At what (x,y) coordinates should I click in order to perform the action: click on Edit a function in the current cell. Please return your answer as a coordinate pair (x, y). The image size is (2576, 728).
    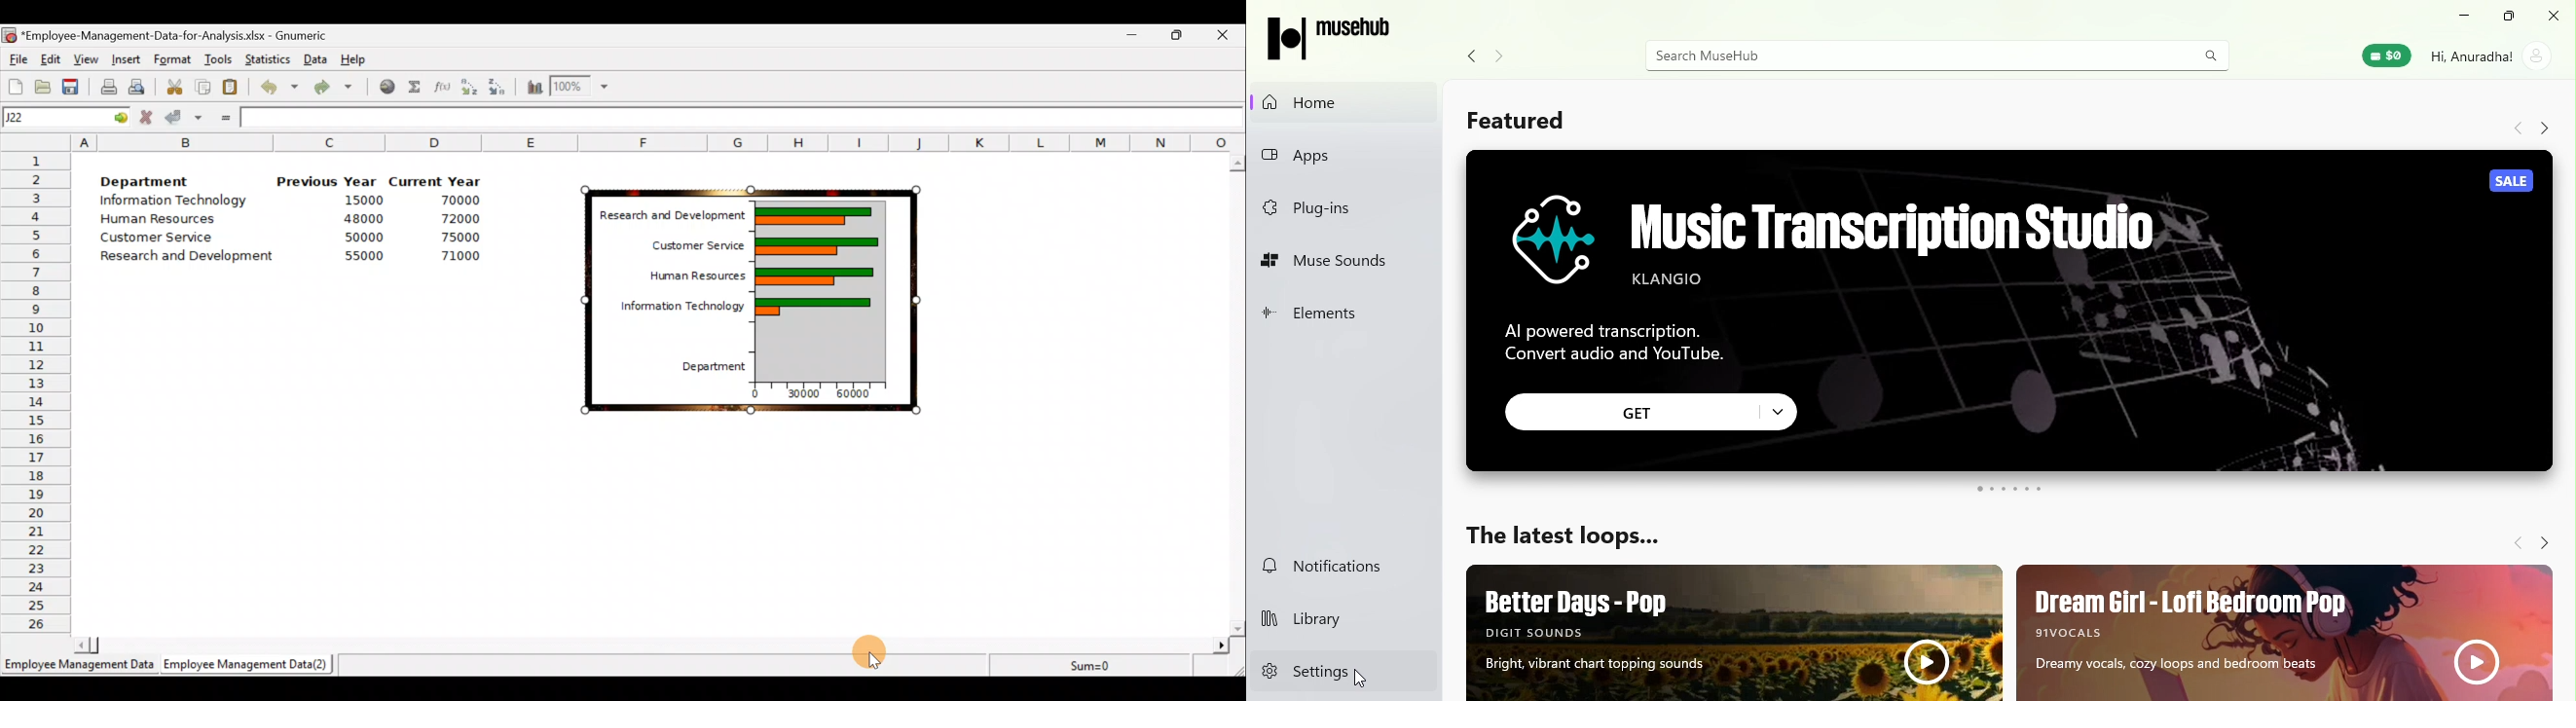
    Looking at the image, I should click on (443, 88).